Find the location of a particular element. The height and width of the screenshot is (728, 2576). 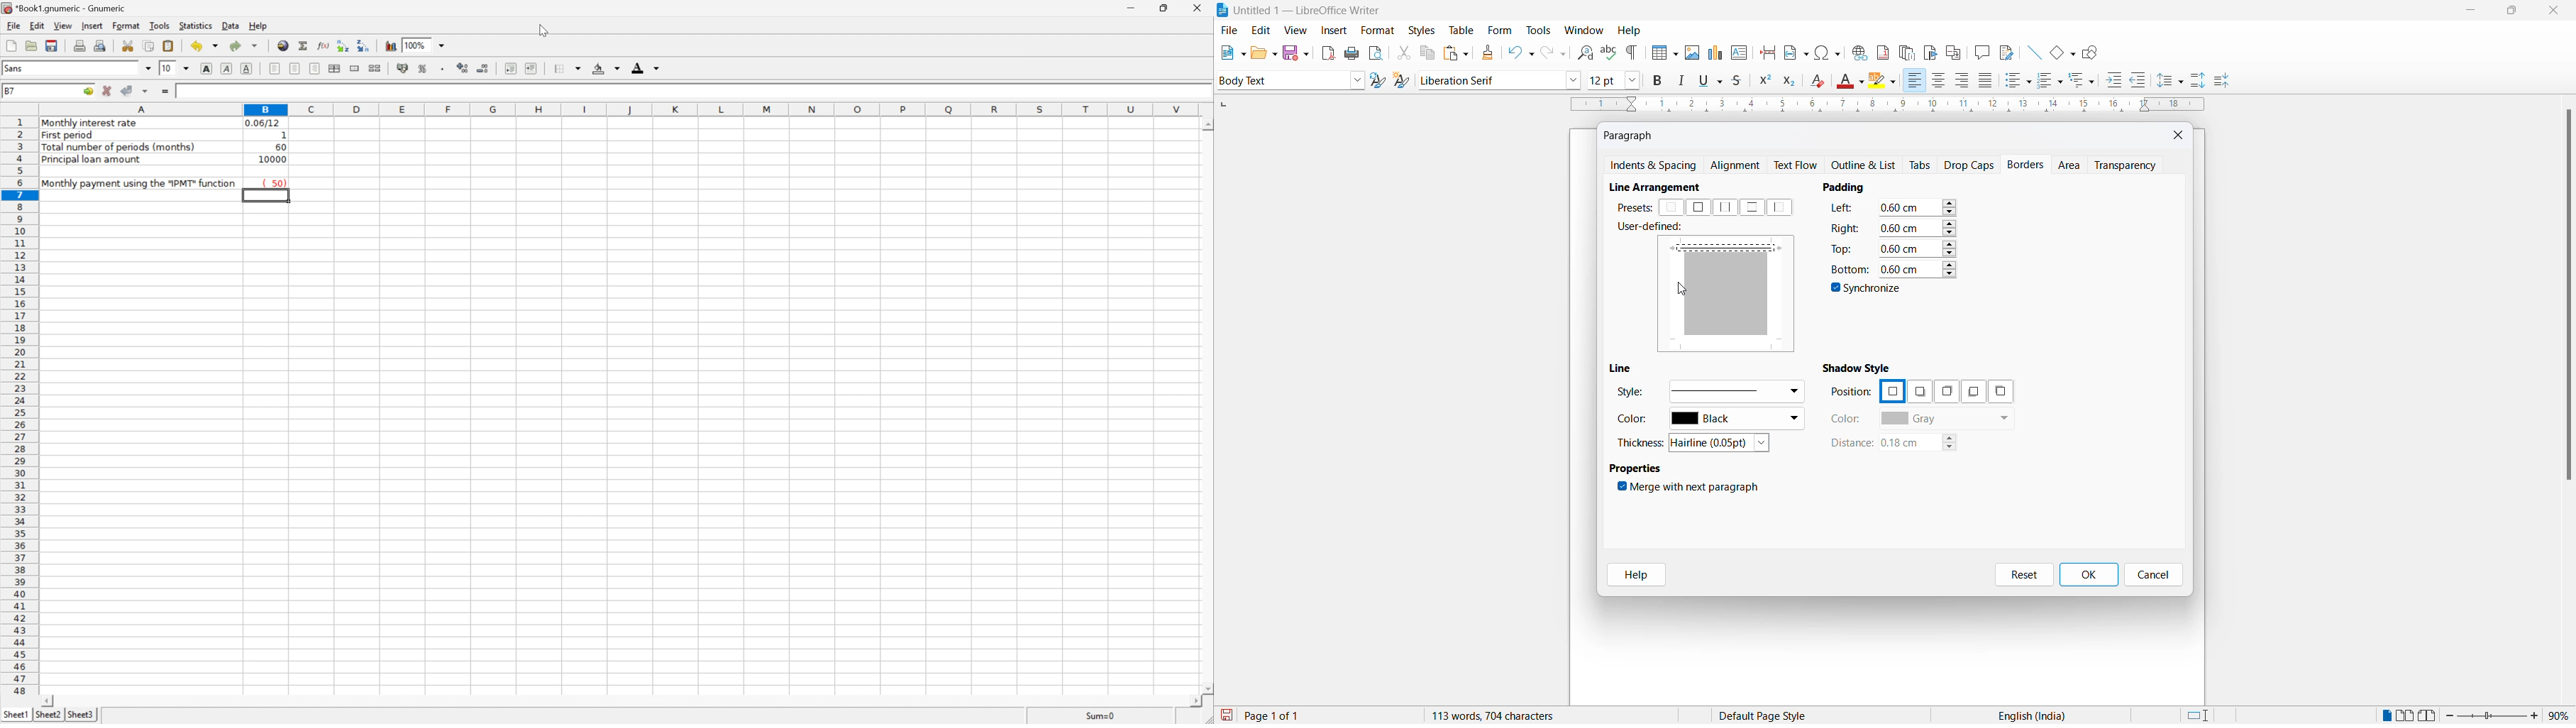

single page view is located at coordinates (2385, 715).